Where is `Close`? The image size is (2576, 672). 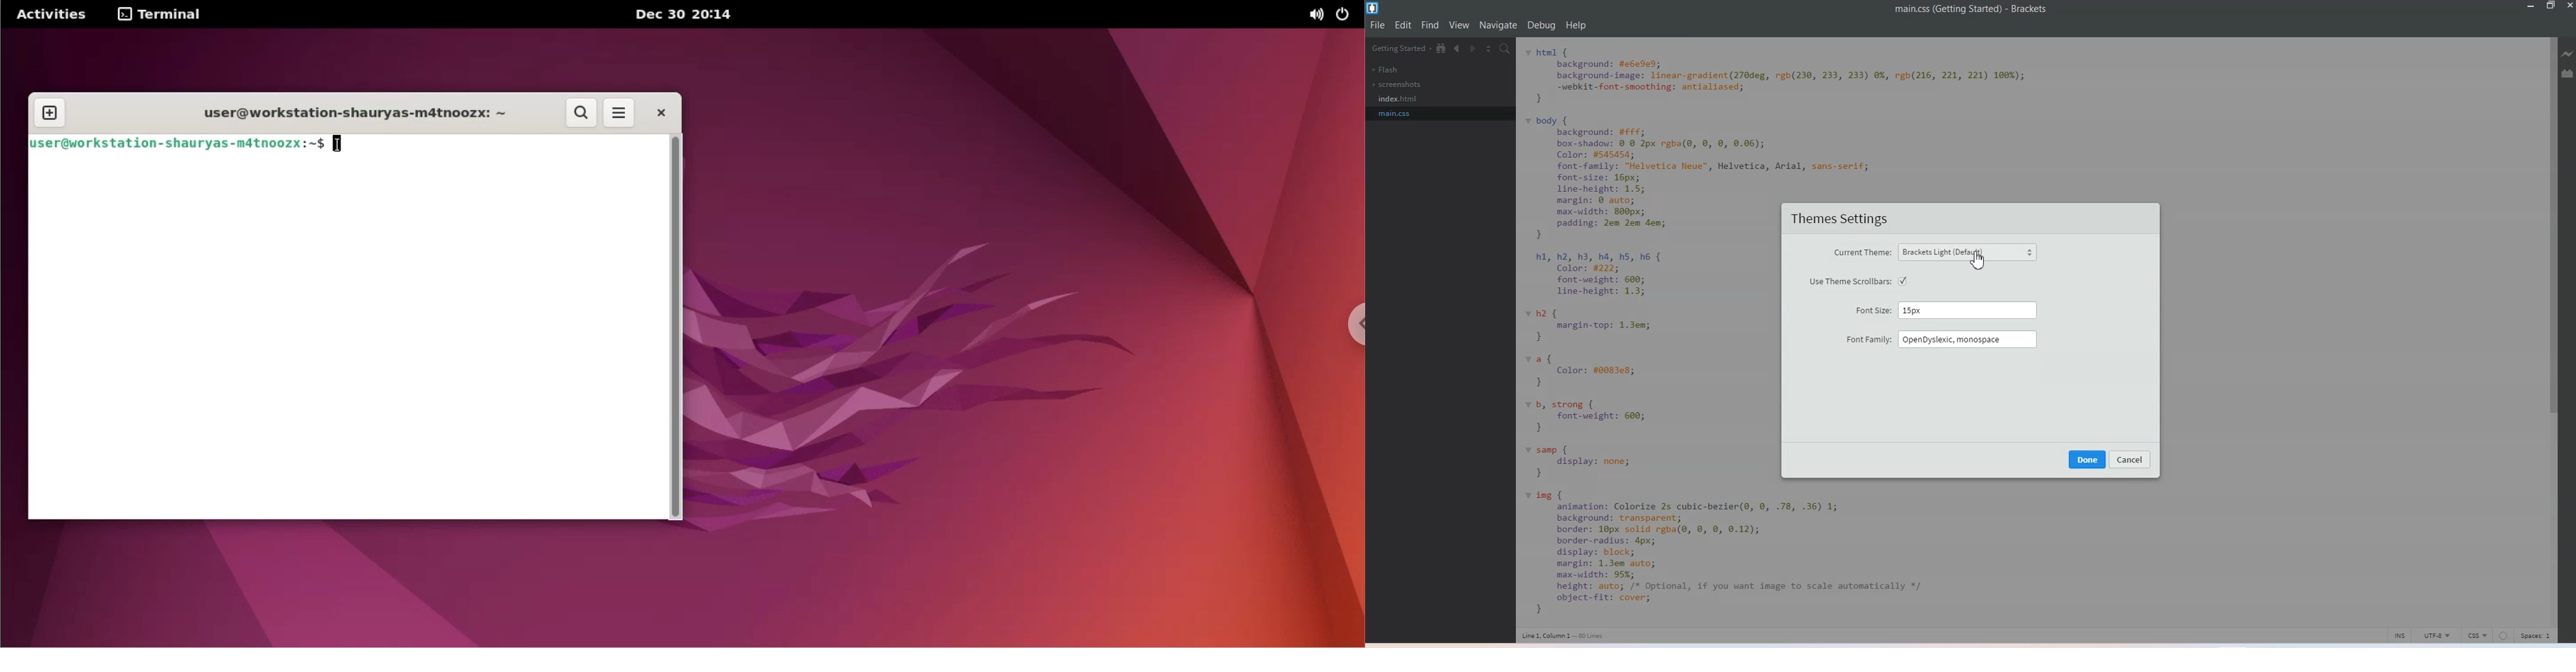
Close is located at coordinates (2569, 6).